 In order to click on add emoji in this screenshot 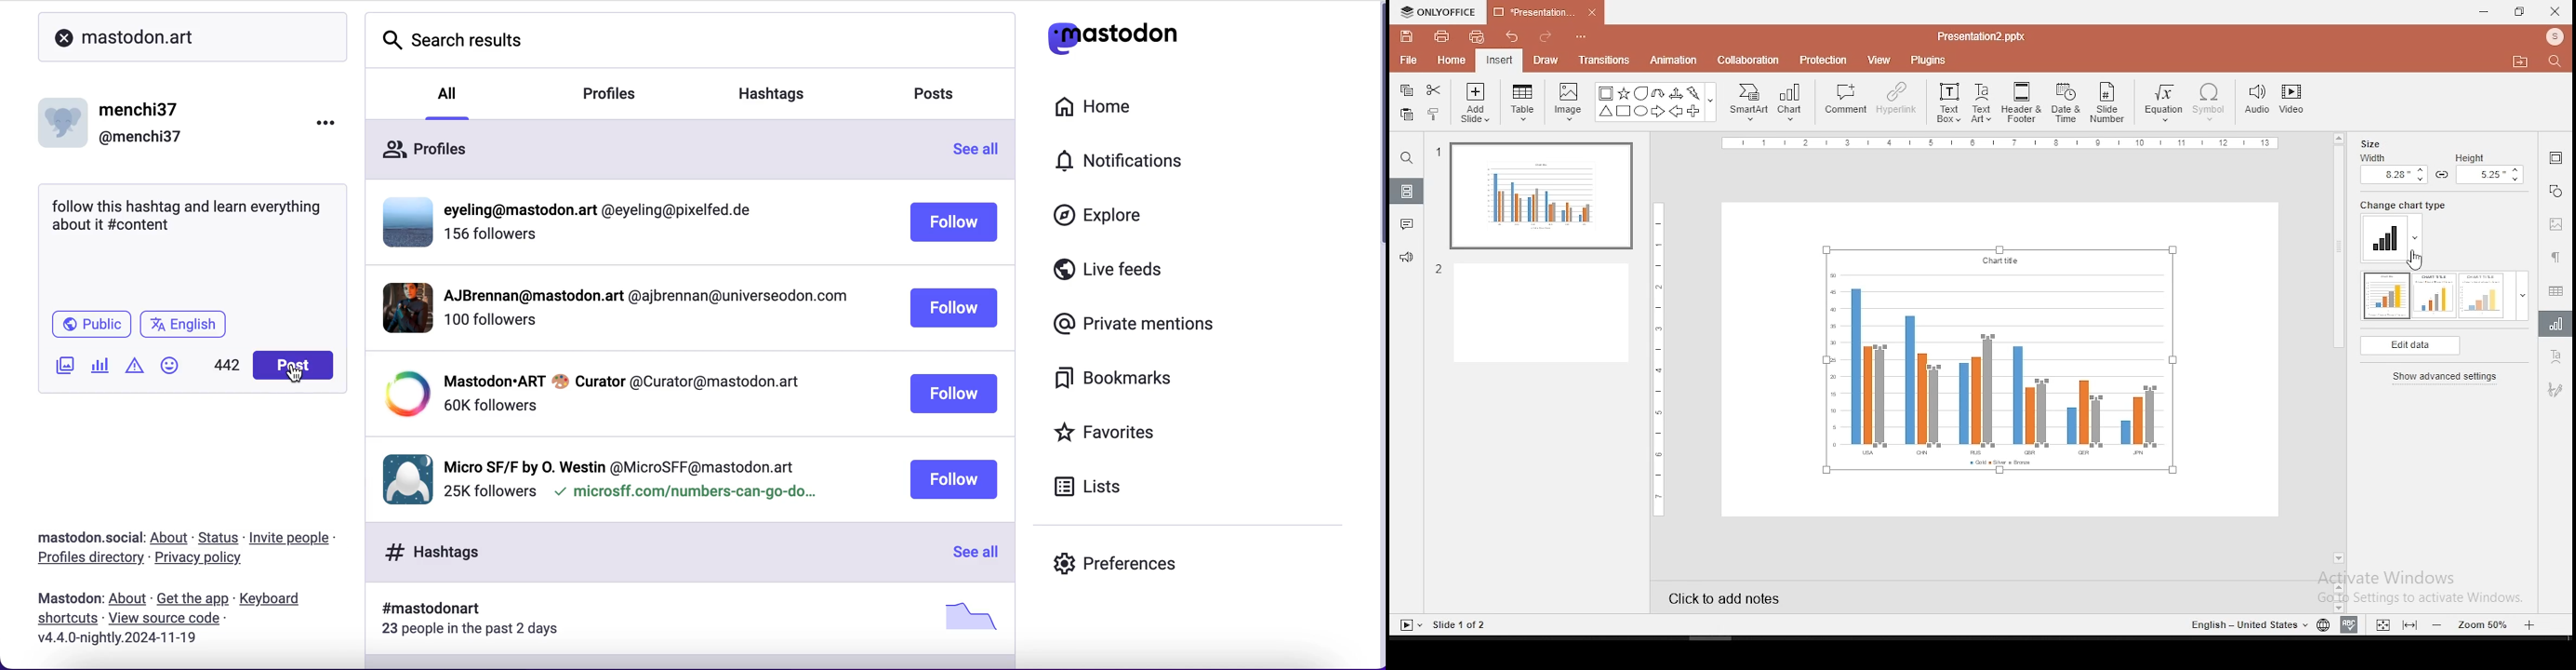, I will do `click(170, 370)`.